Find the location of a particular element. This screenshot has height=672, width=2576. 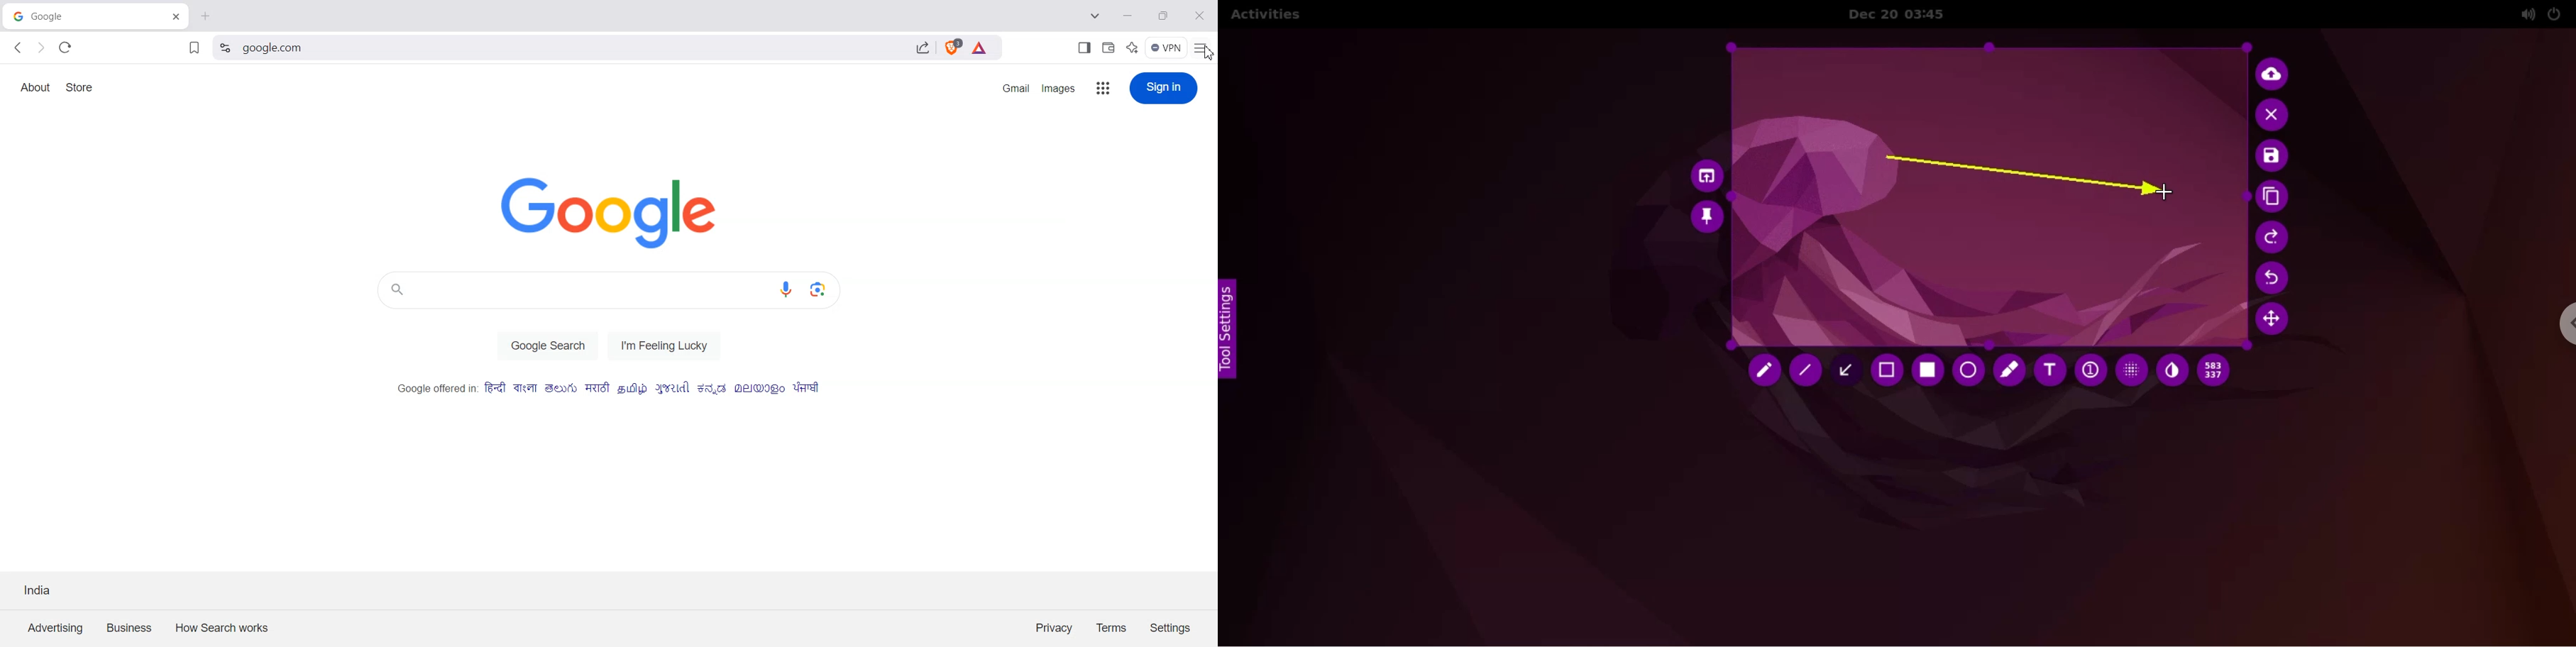

Multi Language is located at coordinates (610, 388).